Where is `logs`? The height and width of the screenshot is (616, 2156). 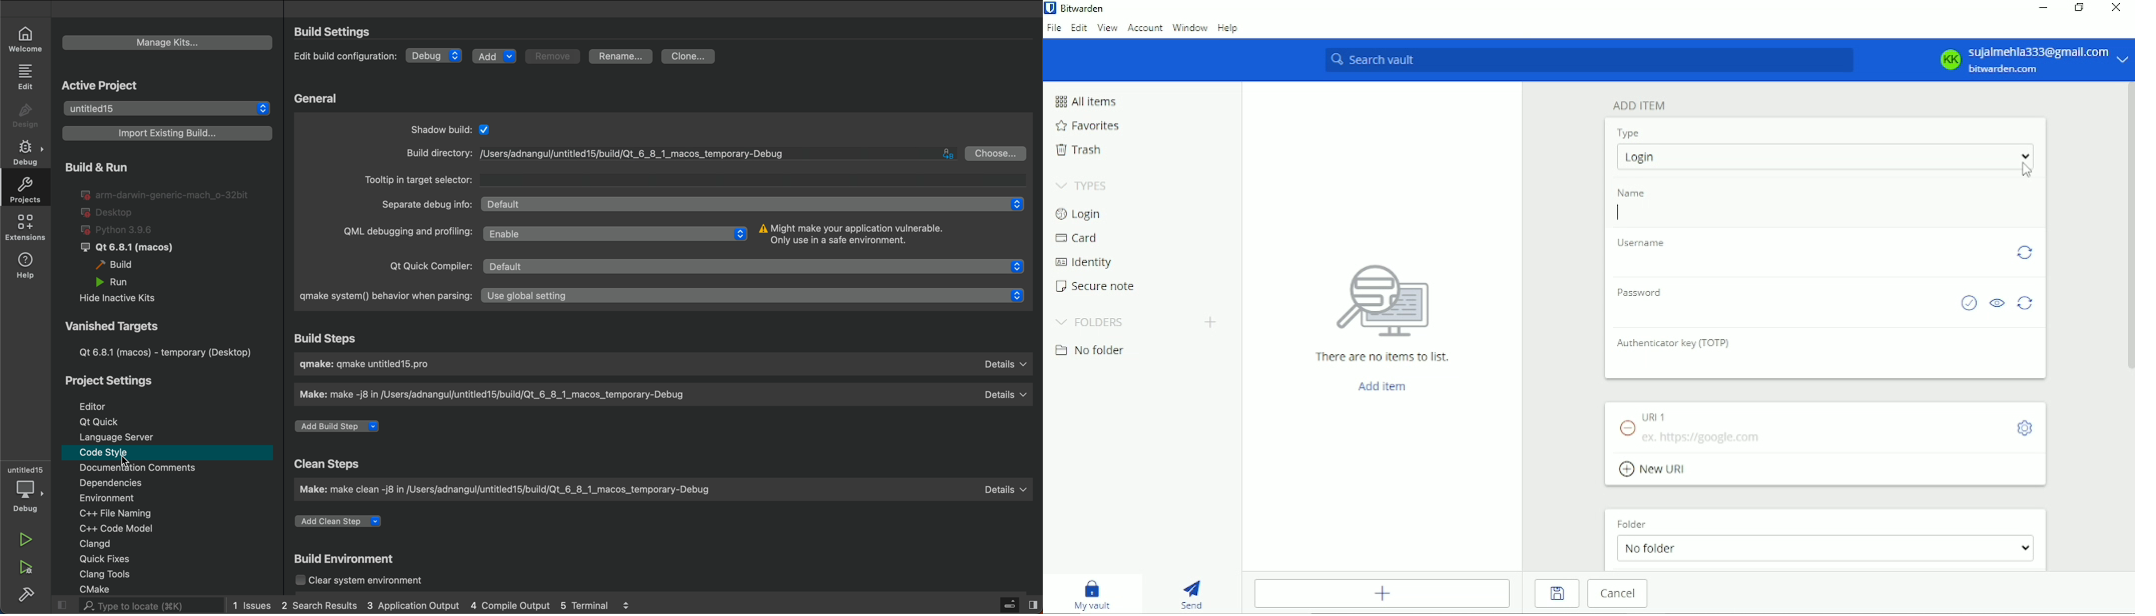 logs is located at coordinates (437, 605).